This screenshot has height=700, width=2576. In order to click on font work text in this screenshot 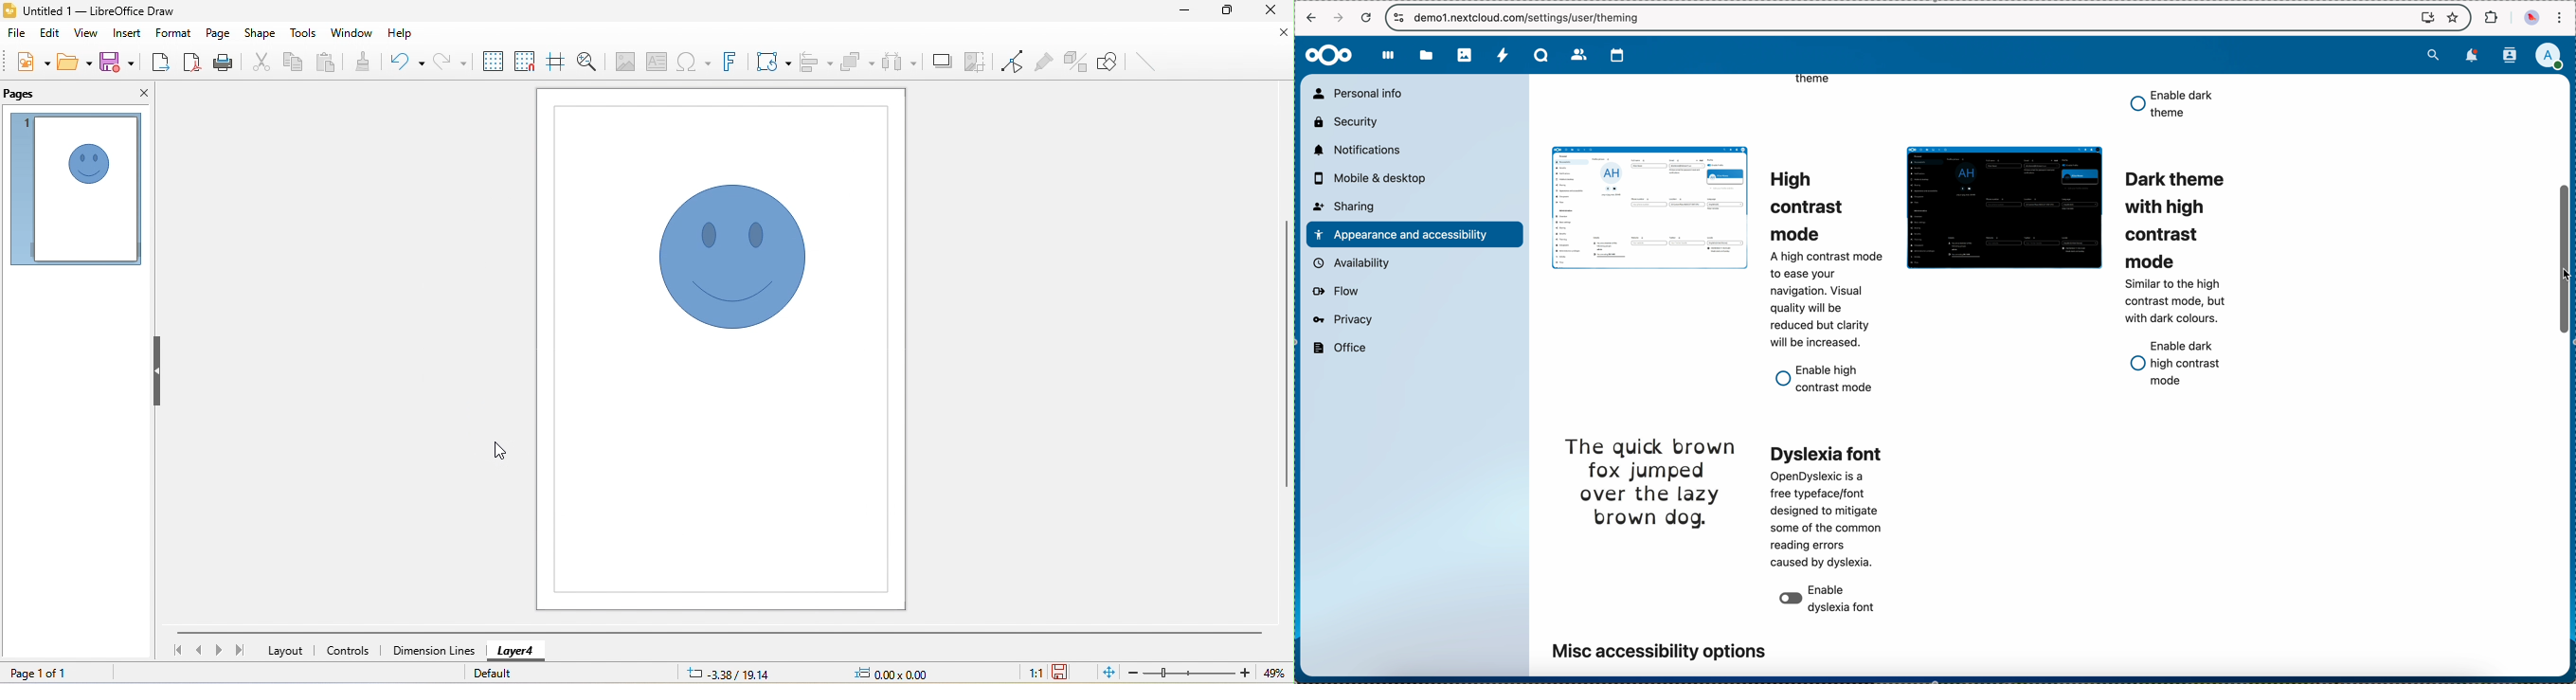, I will do `click(731, 60)`.